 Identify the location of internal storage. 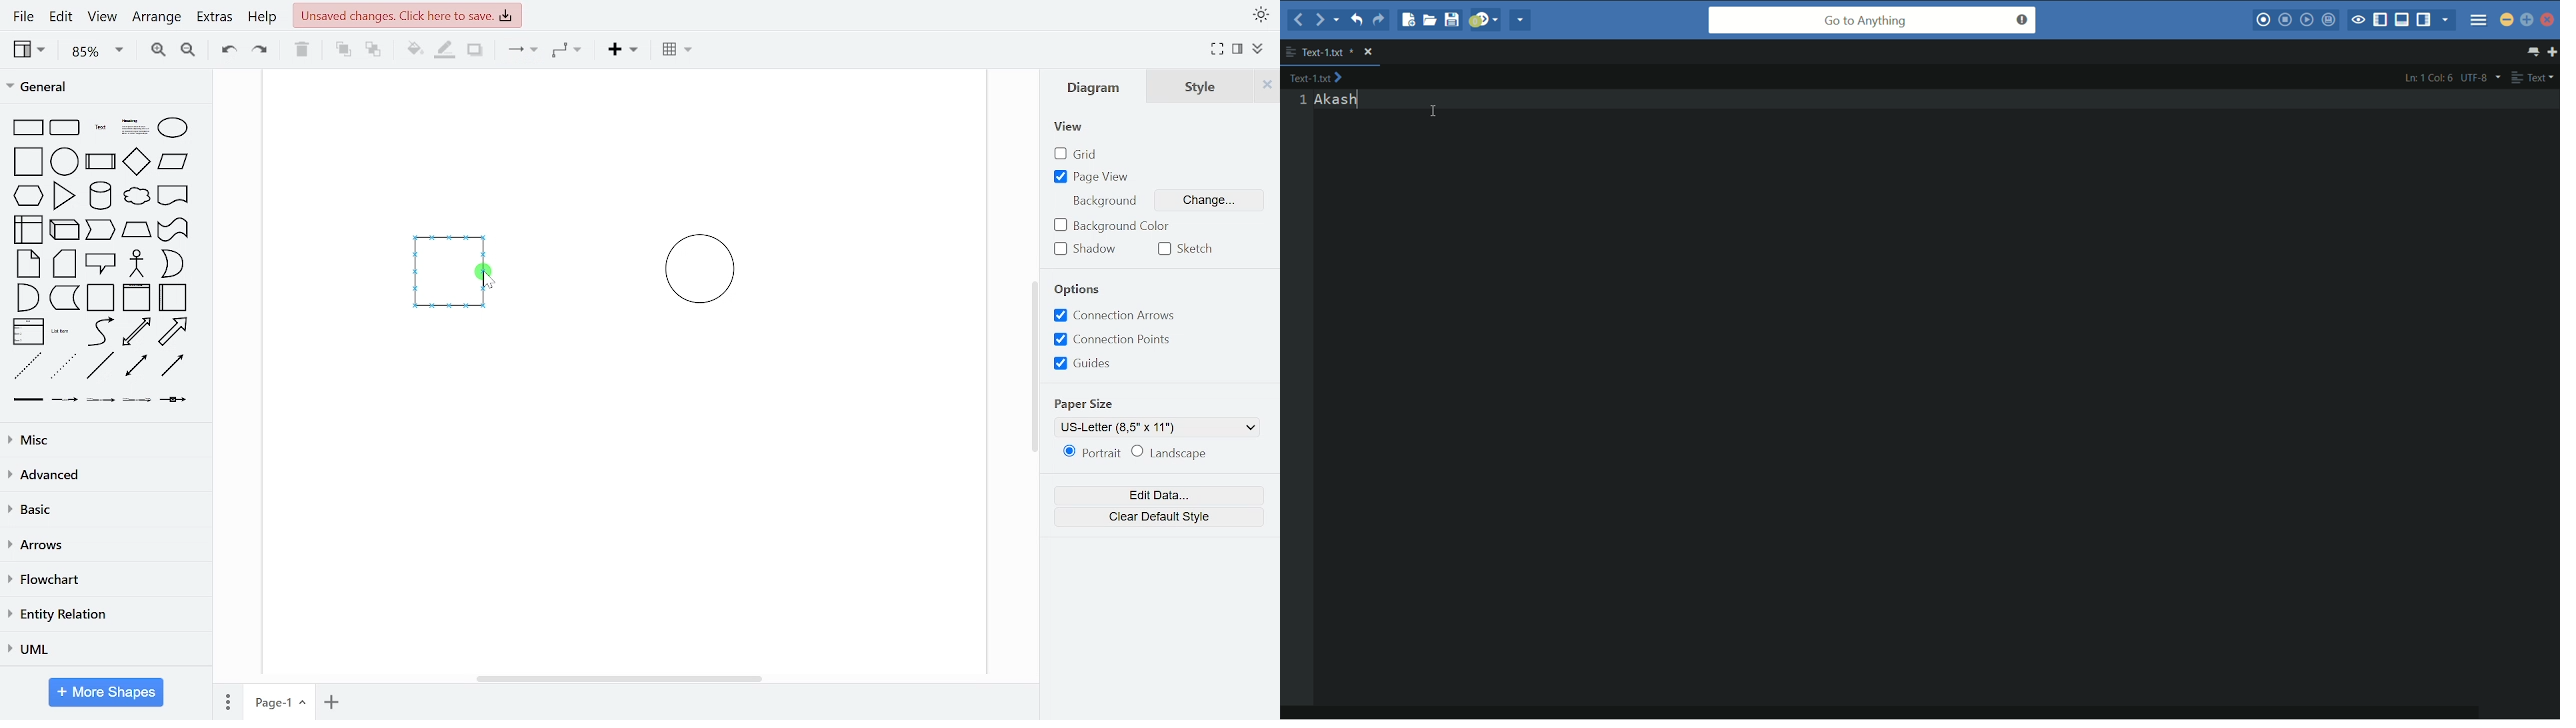
(30, 231).